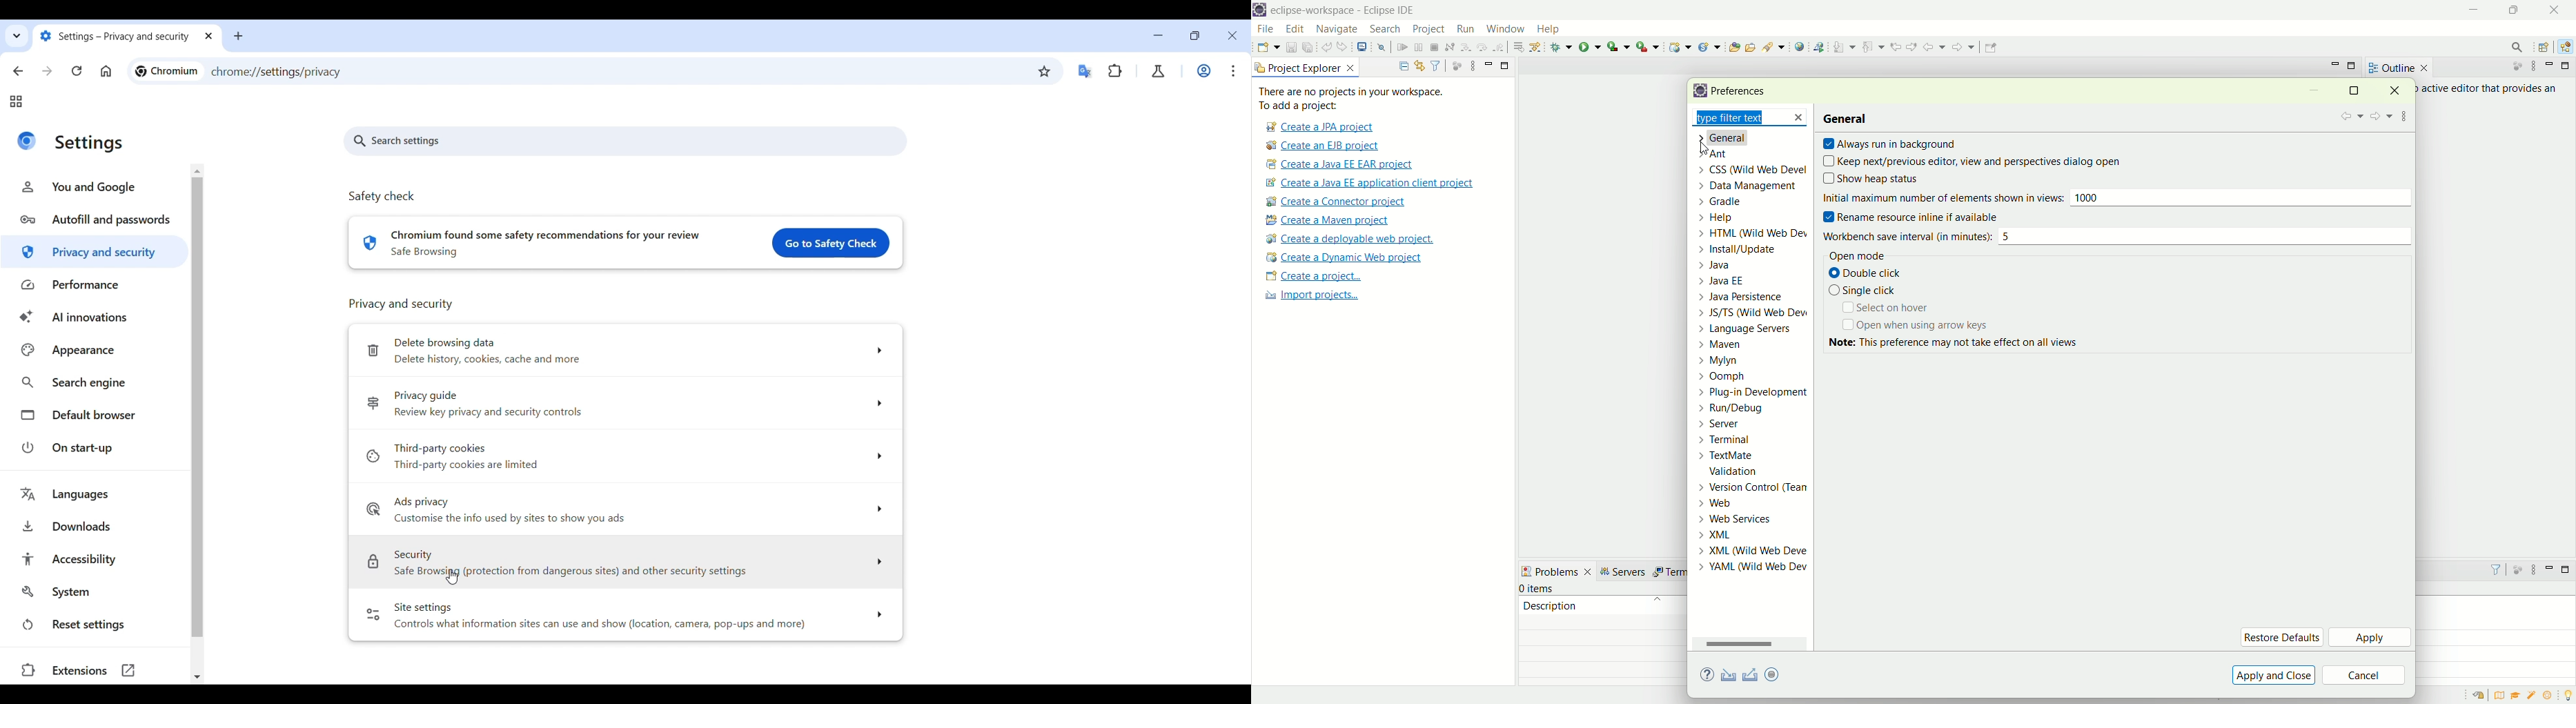  I want to click on Java EE, so click(1750, 282).